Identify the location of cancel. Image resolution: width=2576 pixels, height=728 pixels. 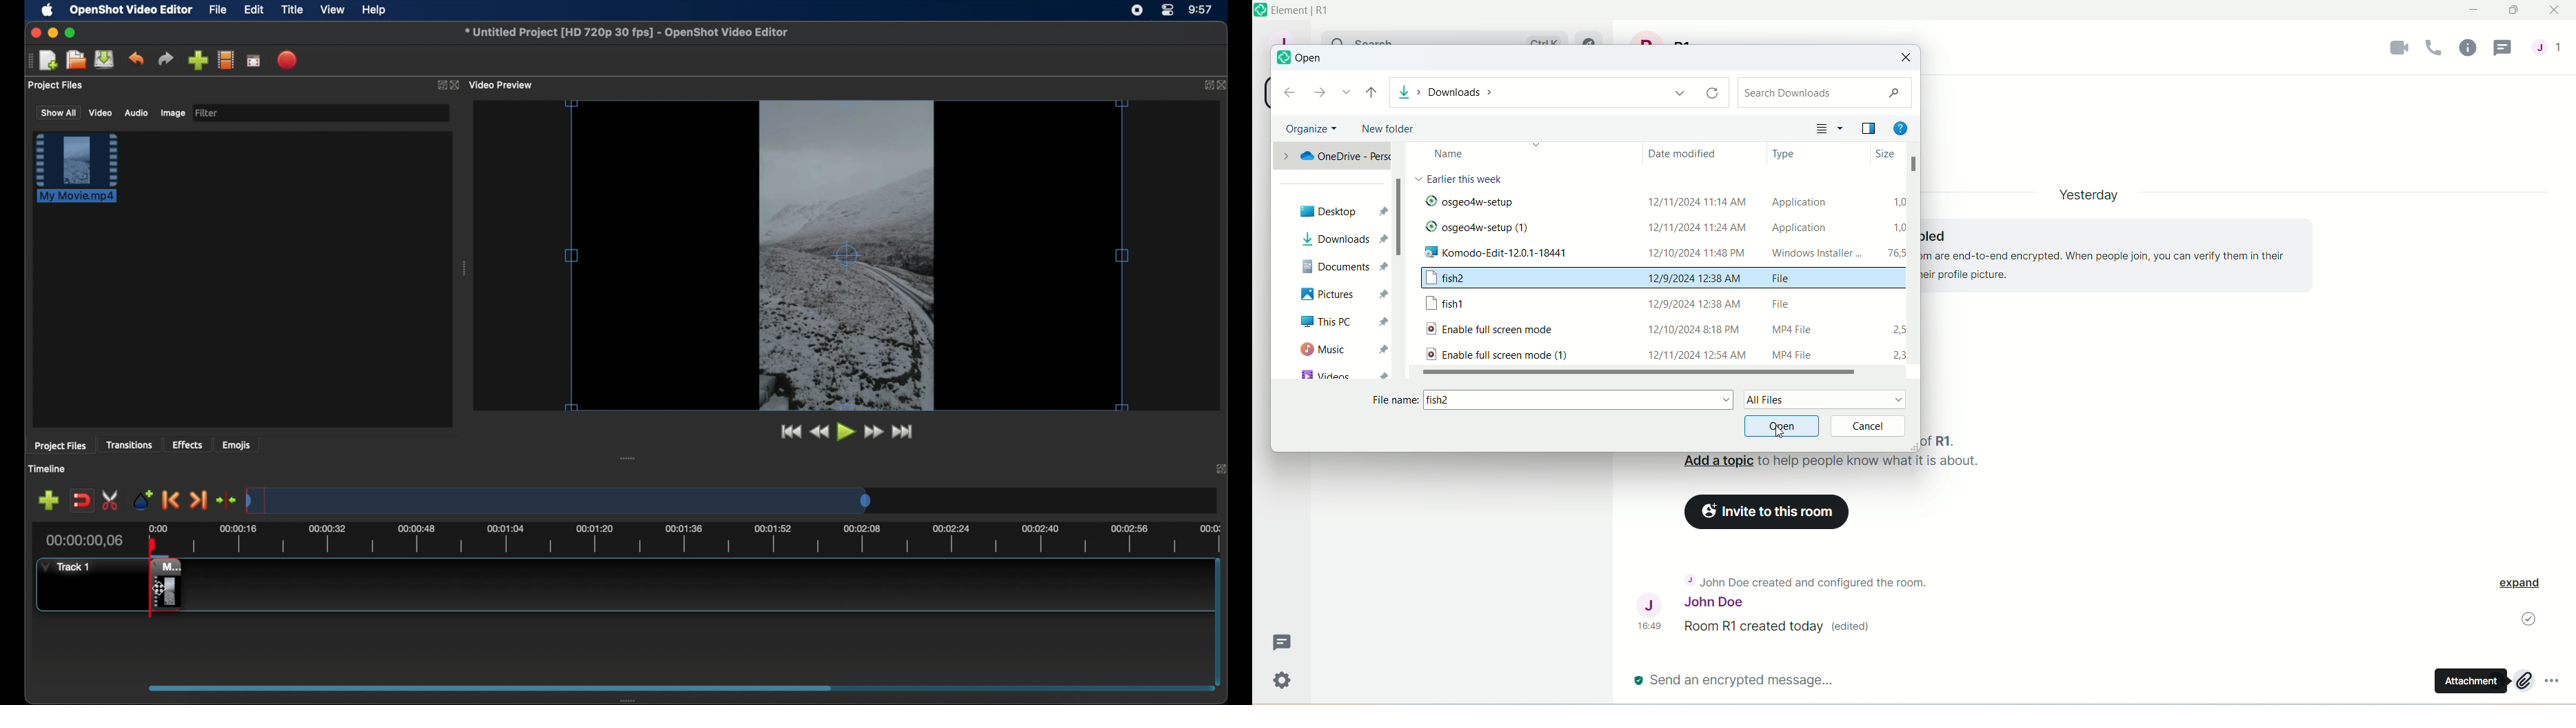
(1871, 426).